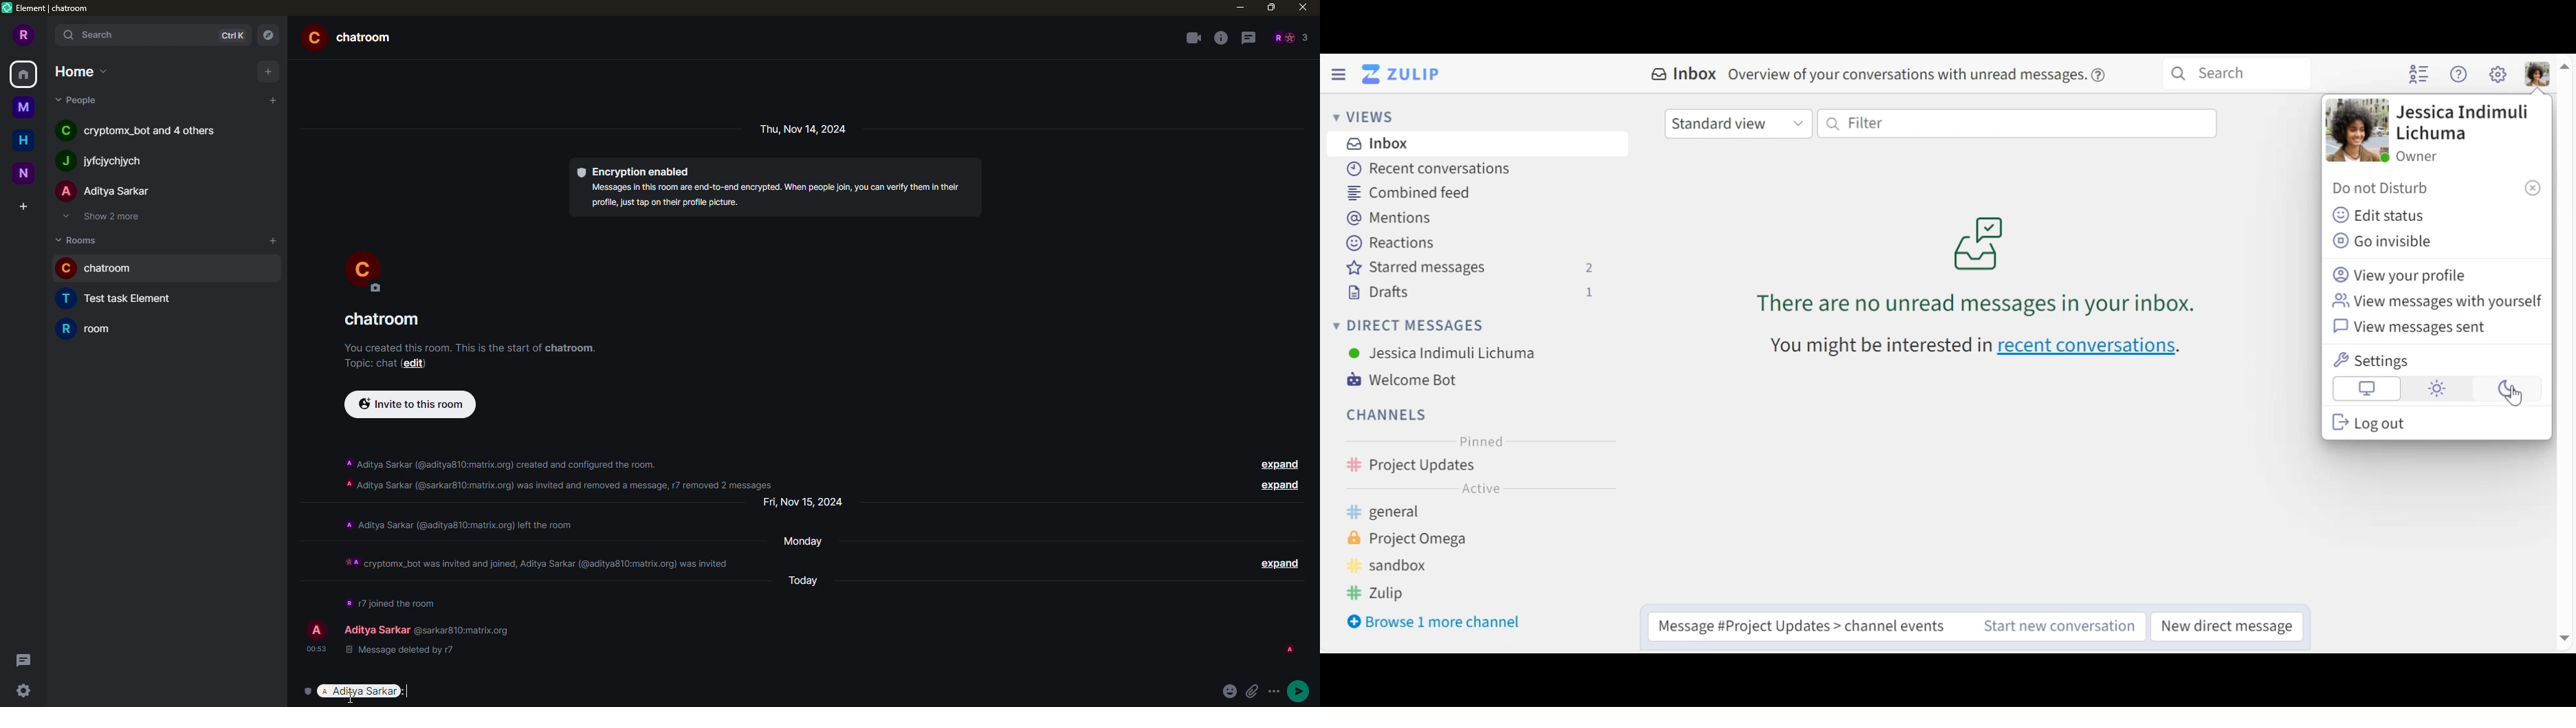 The height and width of the screenshot is (728, 2576). I want to click on people, so click(143, 132).